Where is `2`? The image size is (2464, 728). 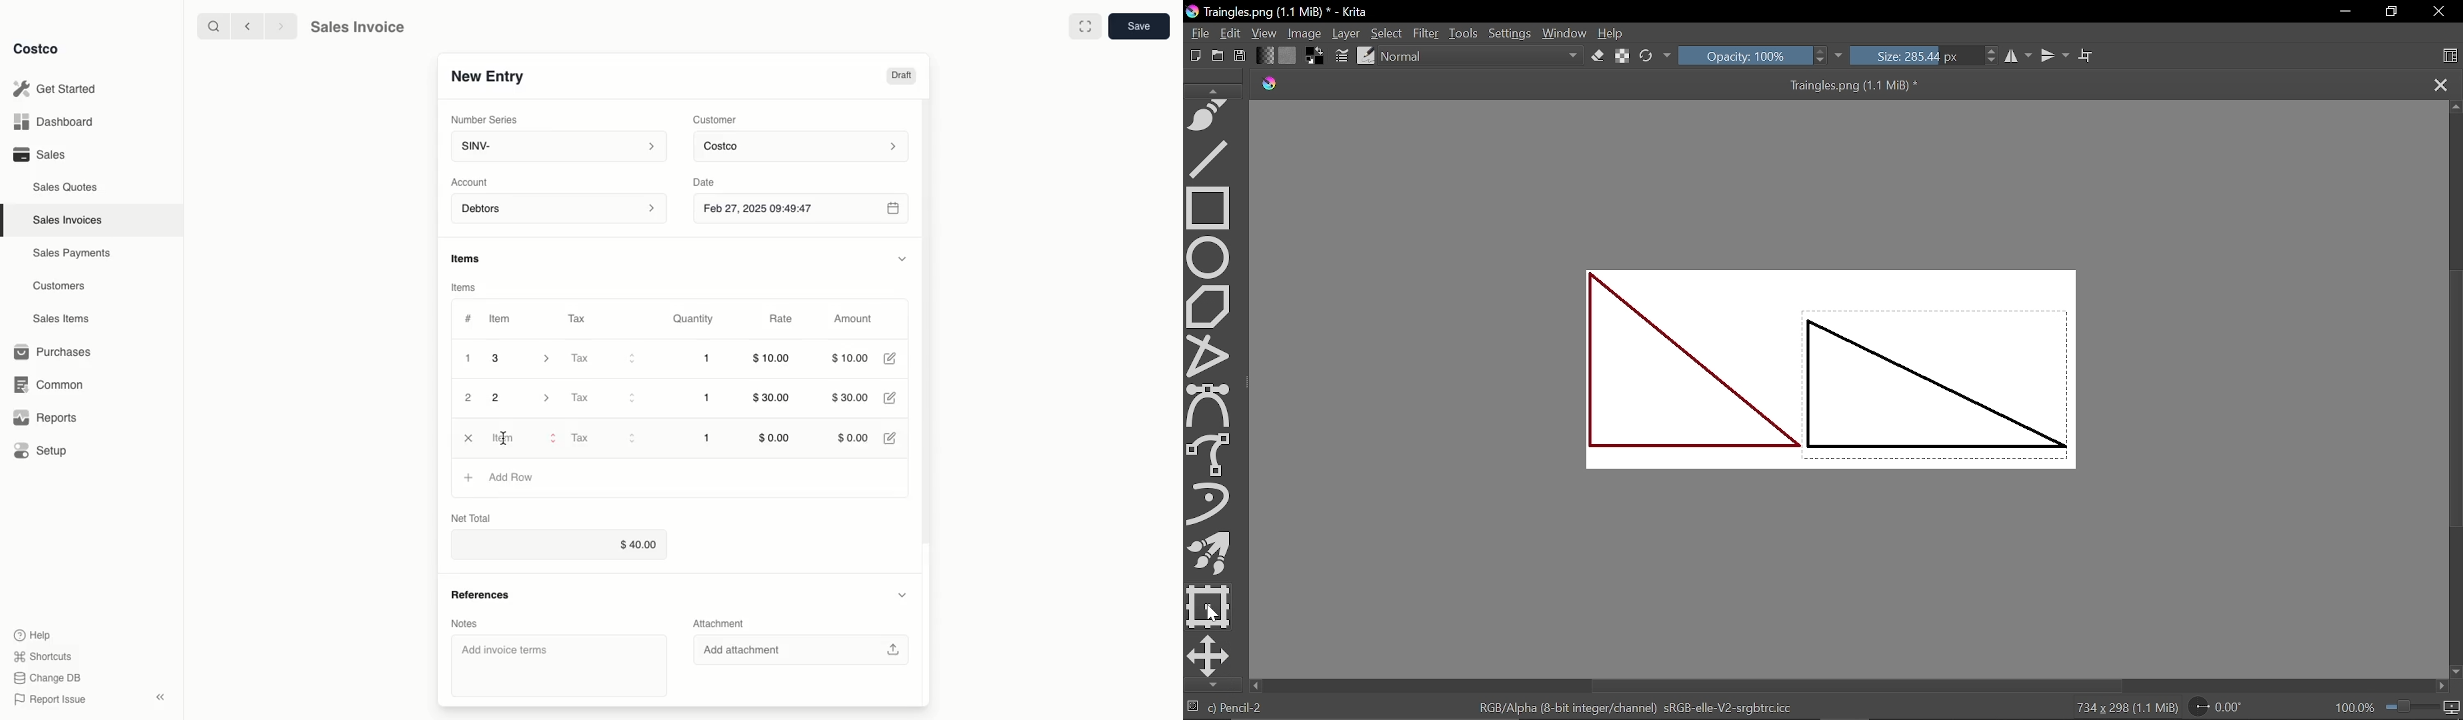 2 is located at coordinates (524, 398).